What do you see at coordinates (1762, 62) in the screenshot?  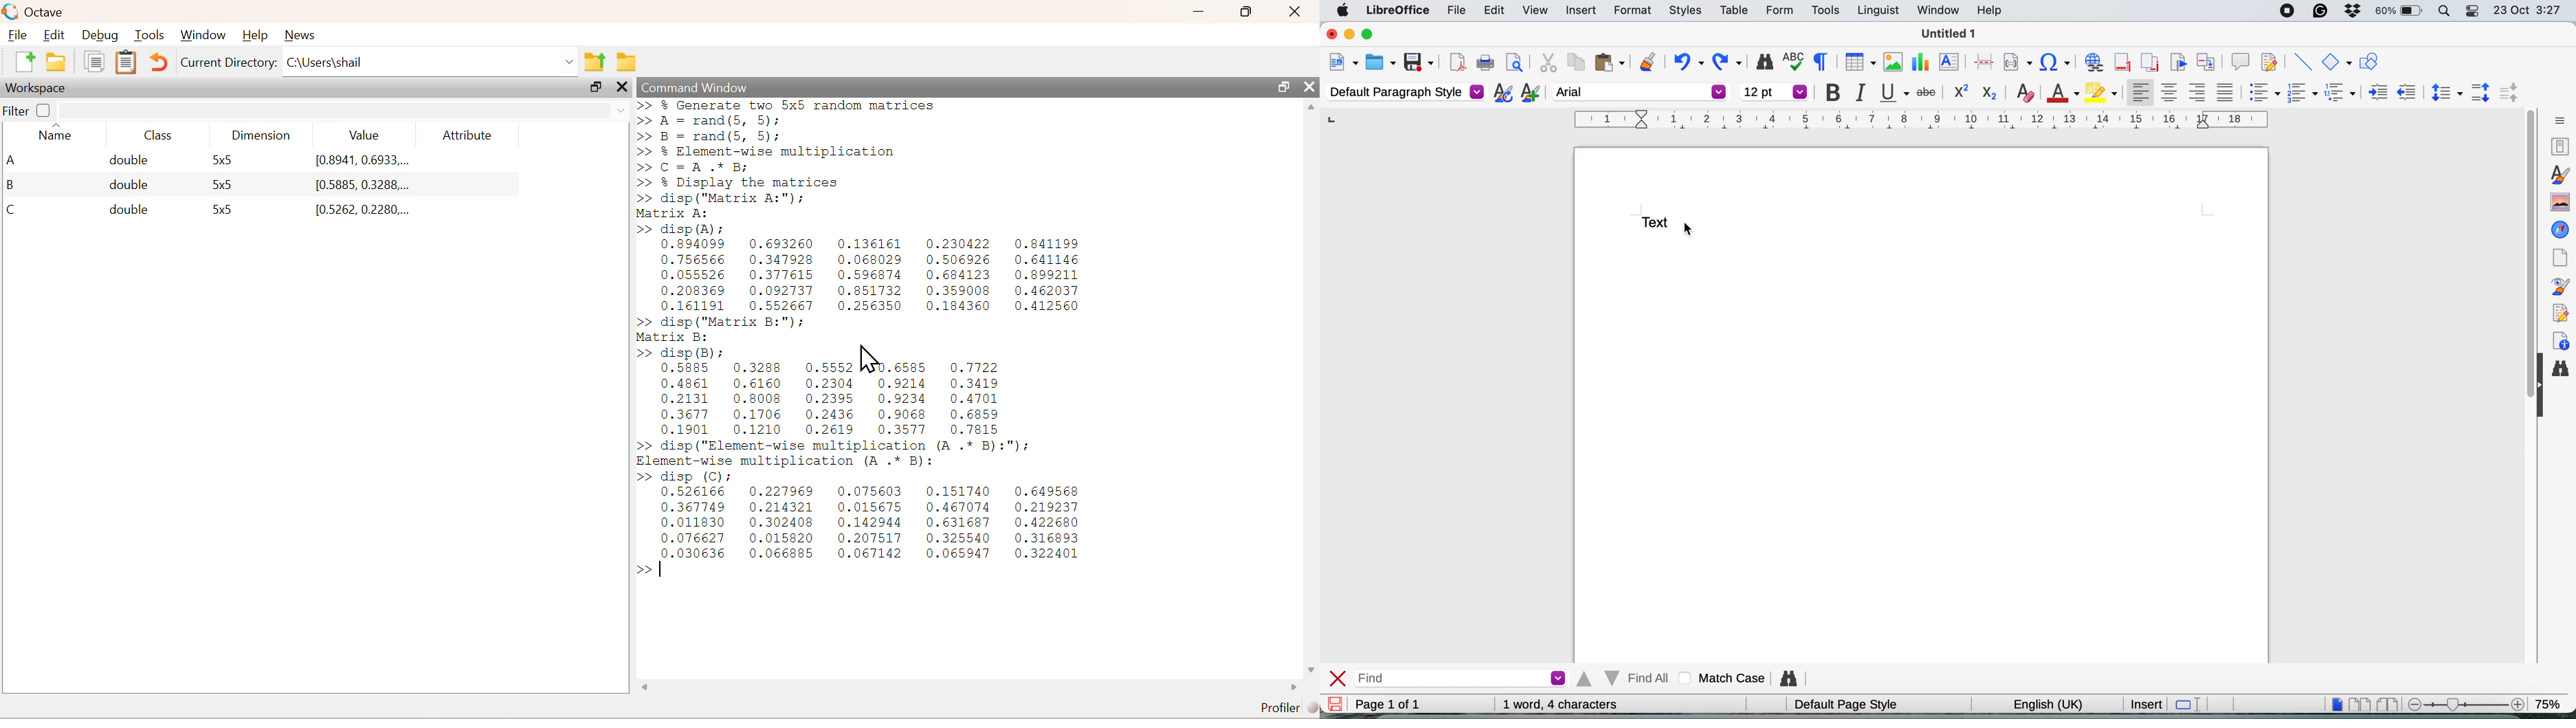 I see `find and replace` at bounding box center [1762, 62].